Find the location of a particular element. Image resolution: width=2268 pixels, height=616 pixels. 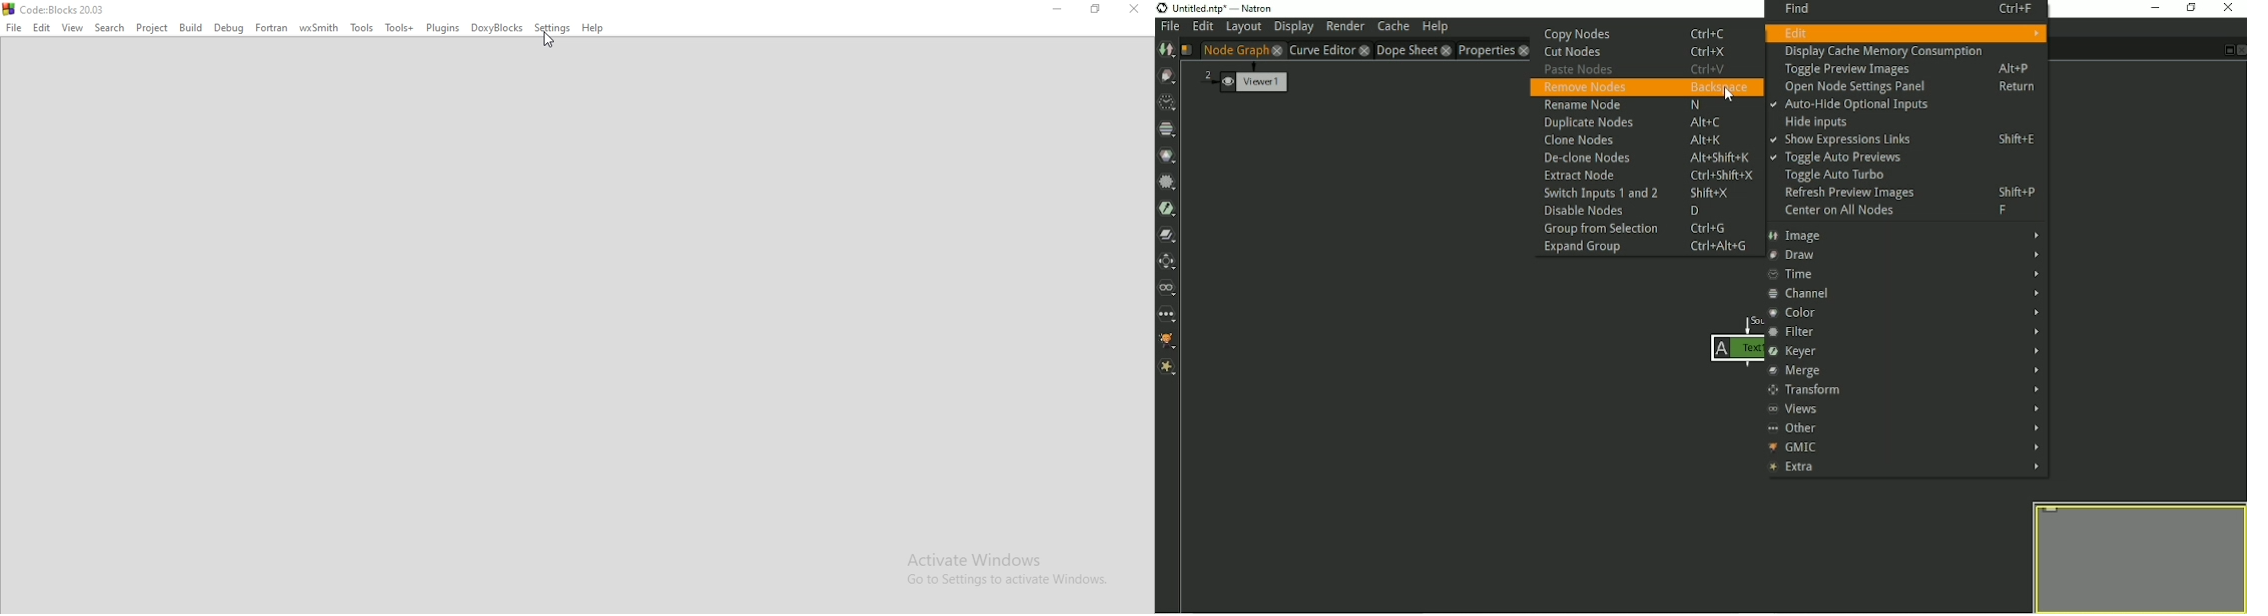

Plugins is located at coordinates (443, 28).